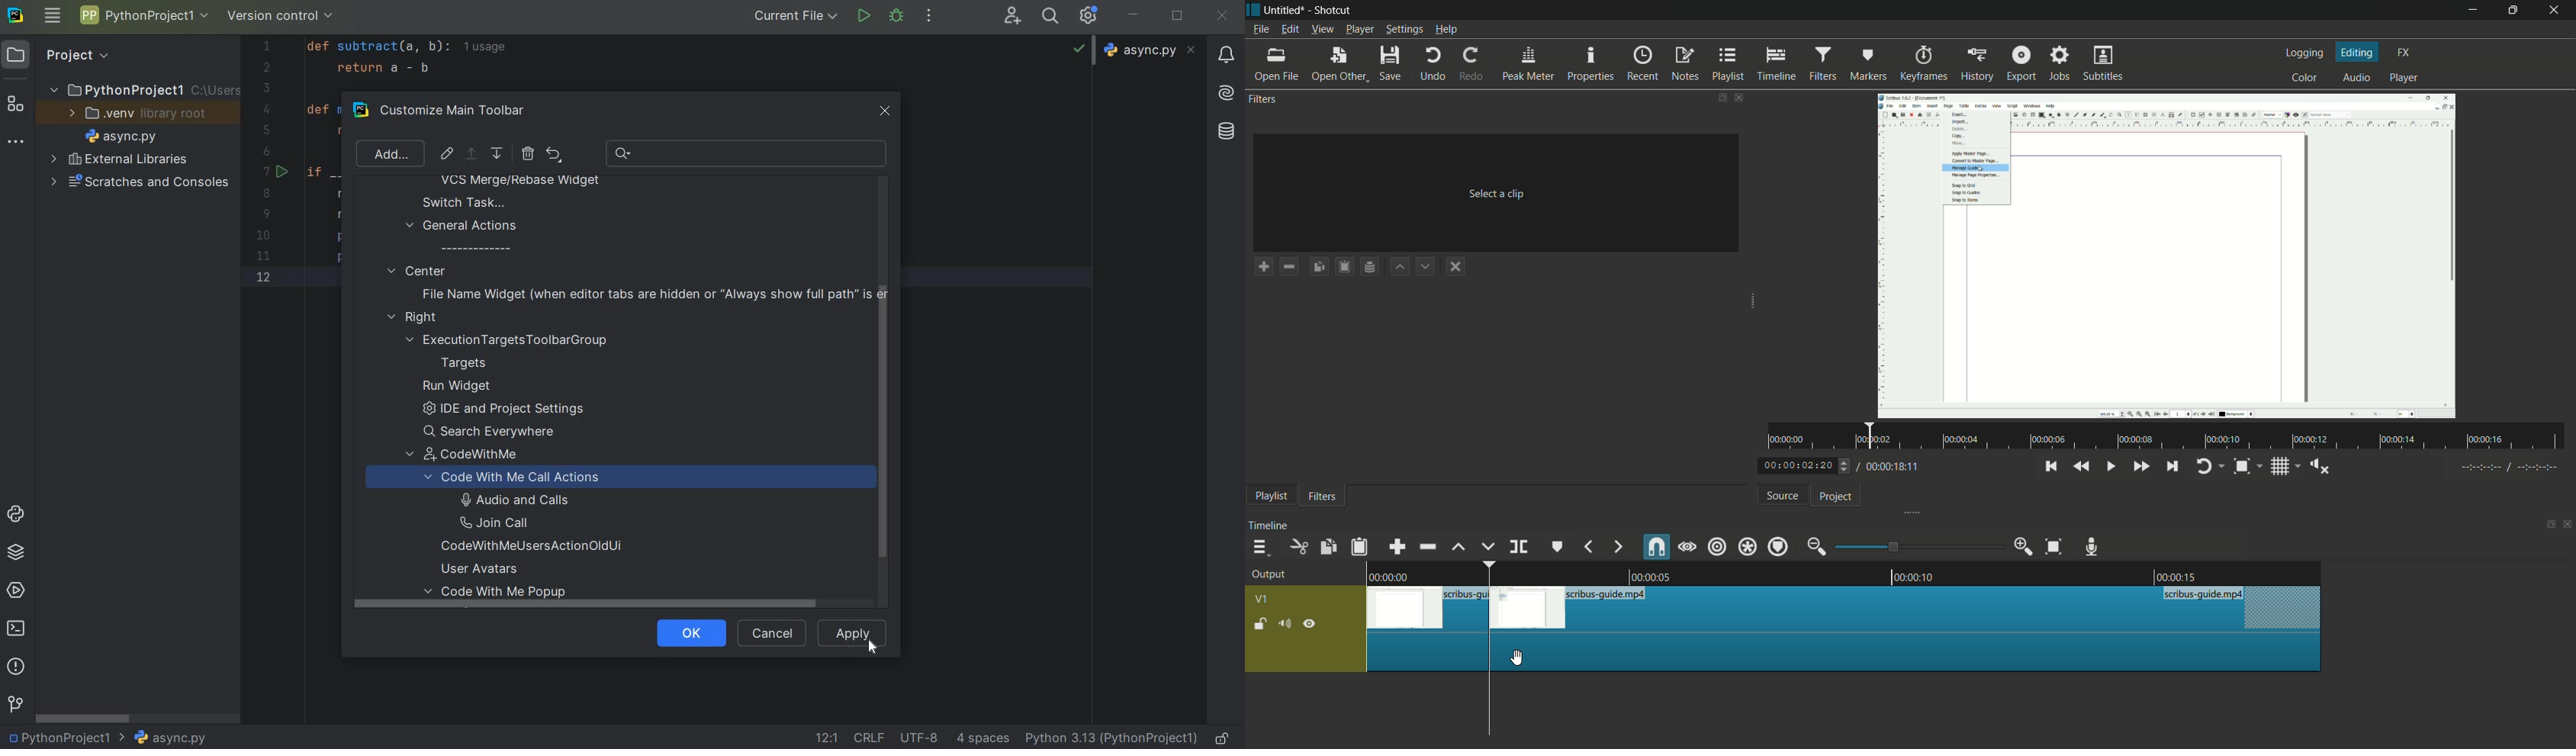 This screenshot has height=756, width=2576. Describe the element at coordinates (1178, 14) in the screenshot. I see `RESTORE DOWN` at that location.